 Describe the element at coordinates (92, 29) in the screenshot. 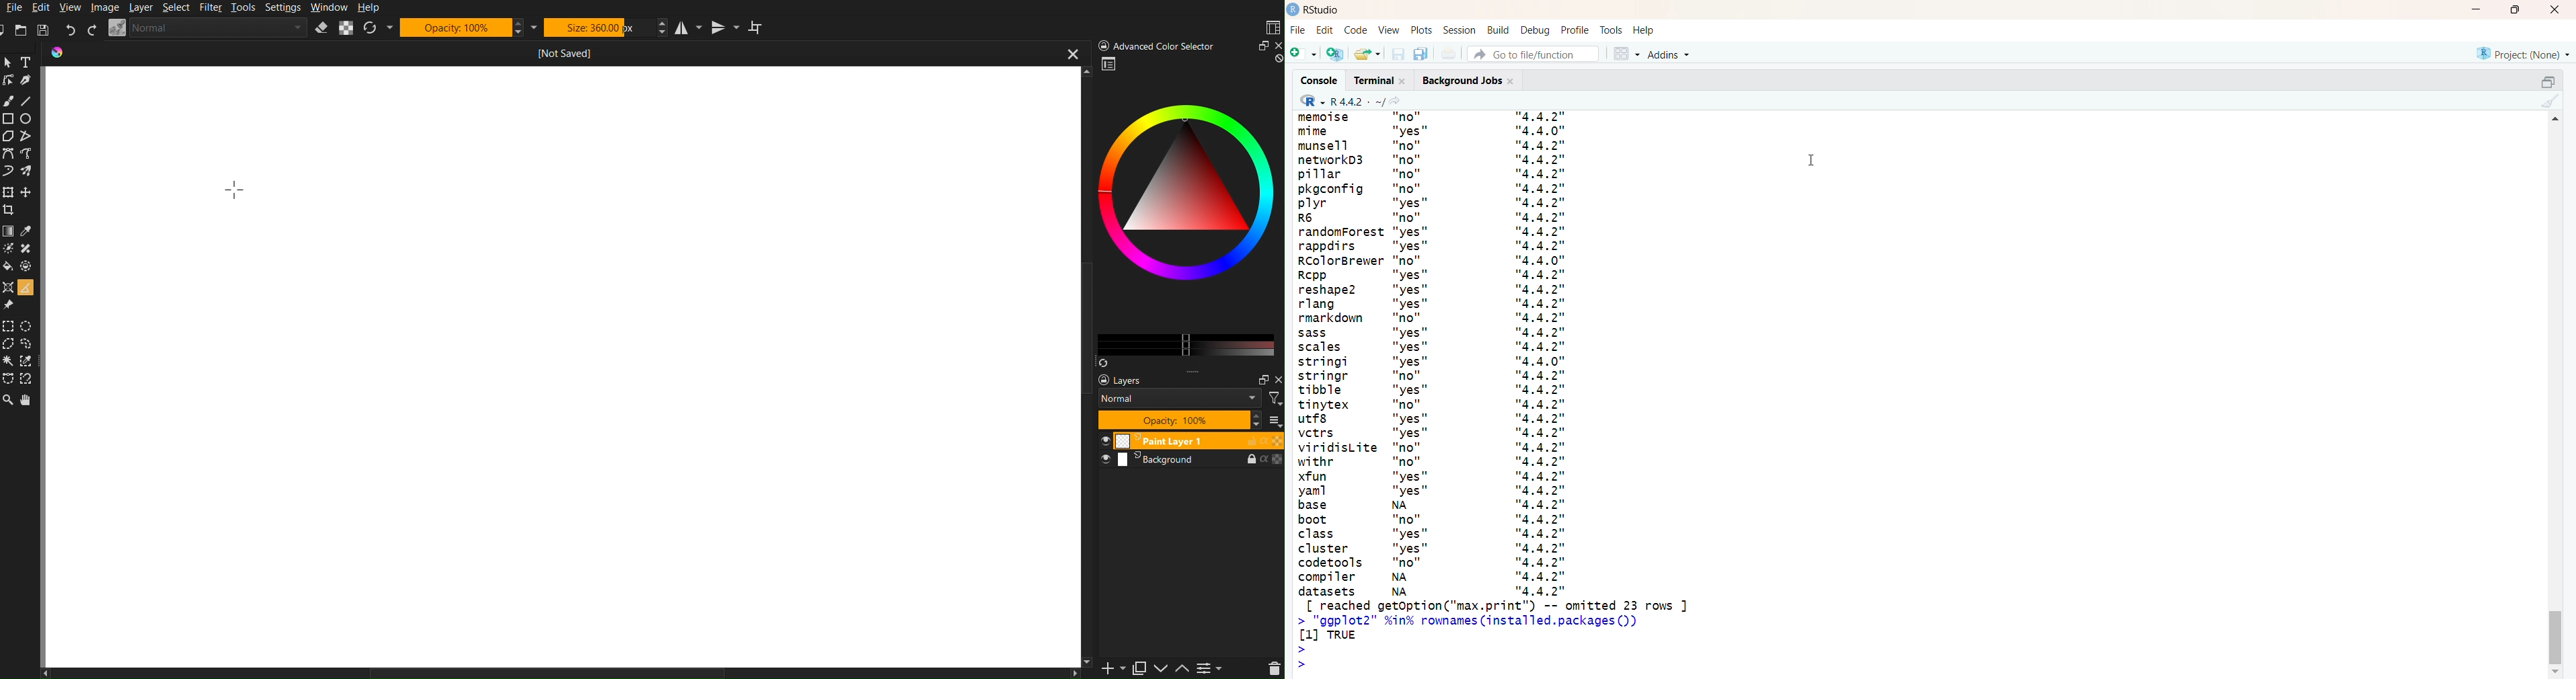

I see `Redo` at that location.